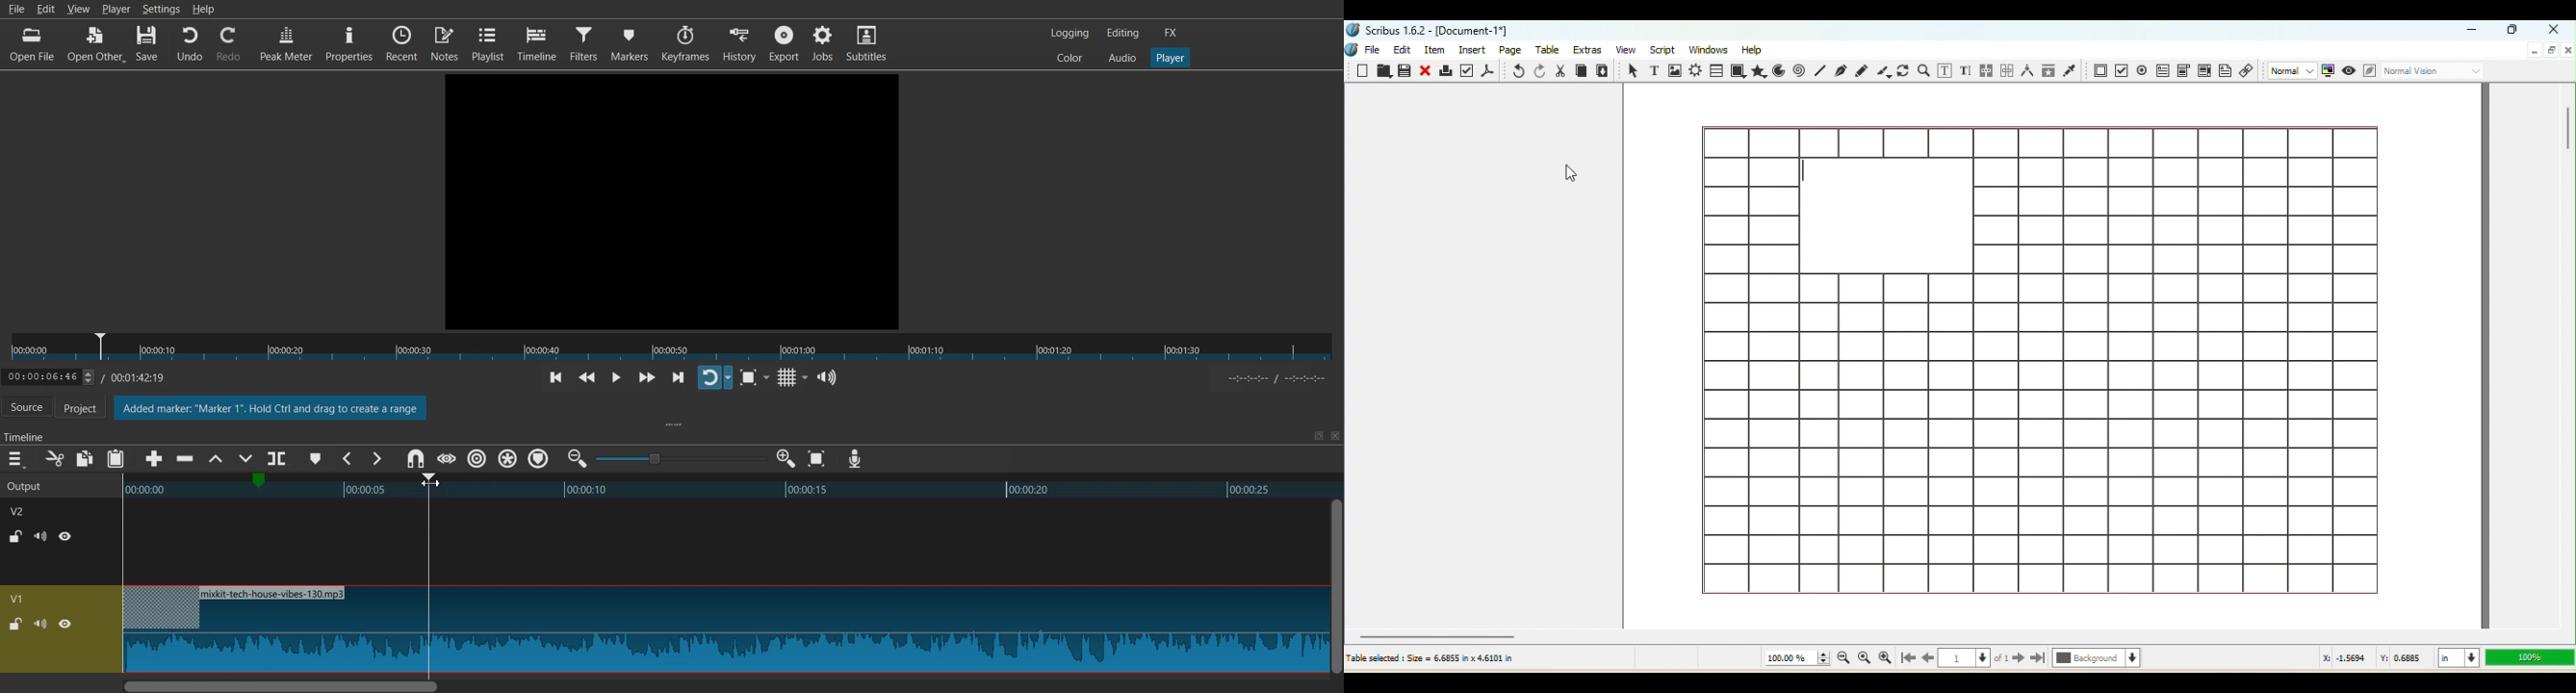  Describe the element at coordinates (1695, 70) in the screenshot. I see `Render Frame` at that location.